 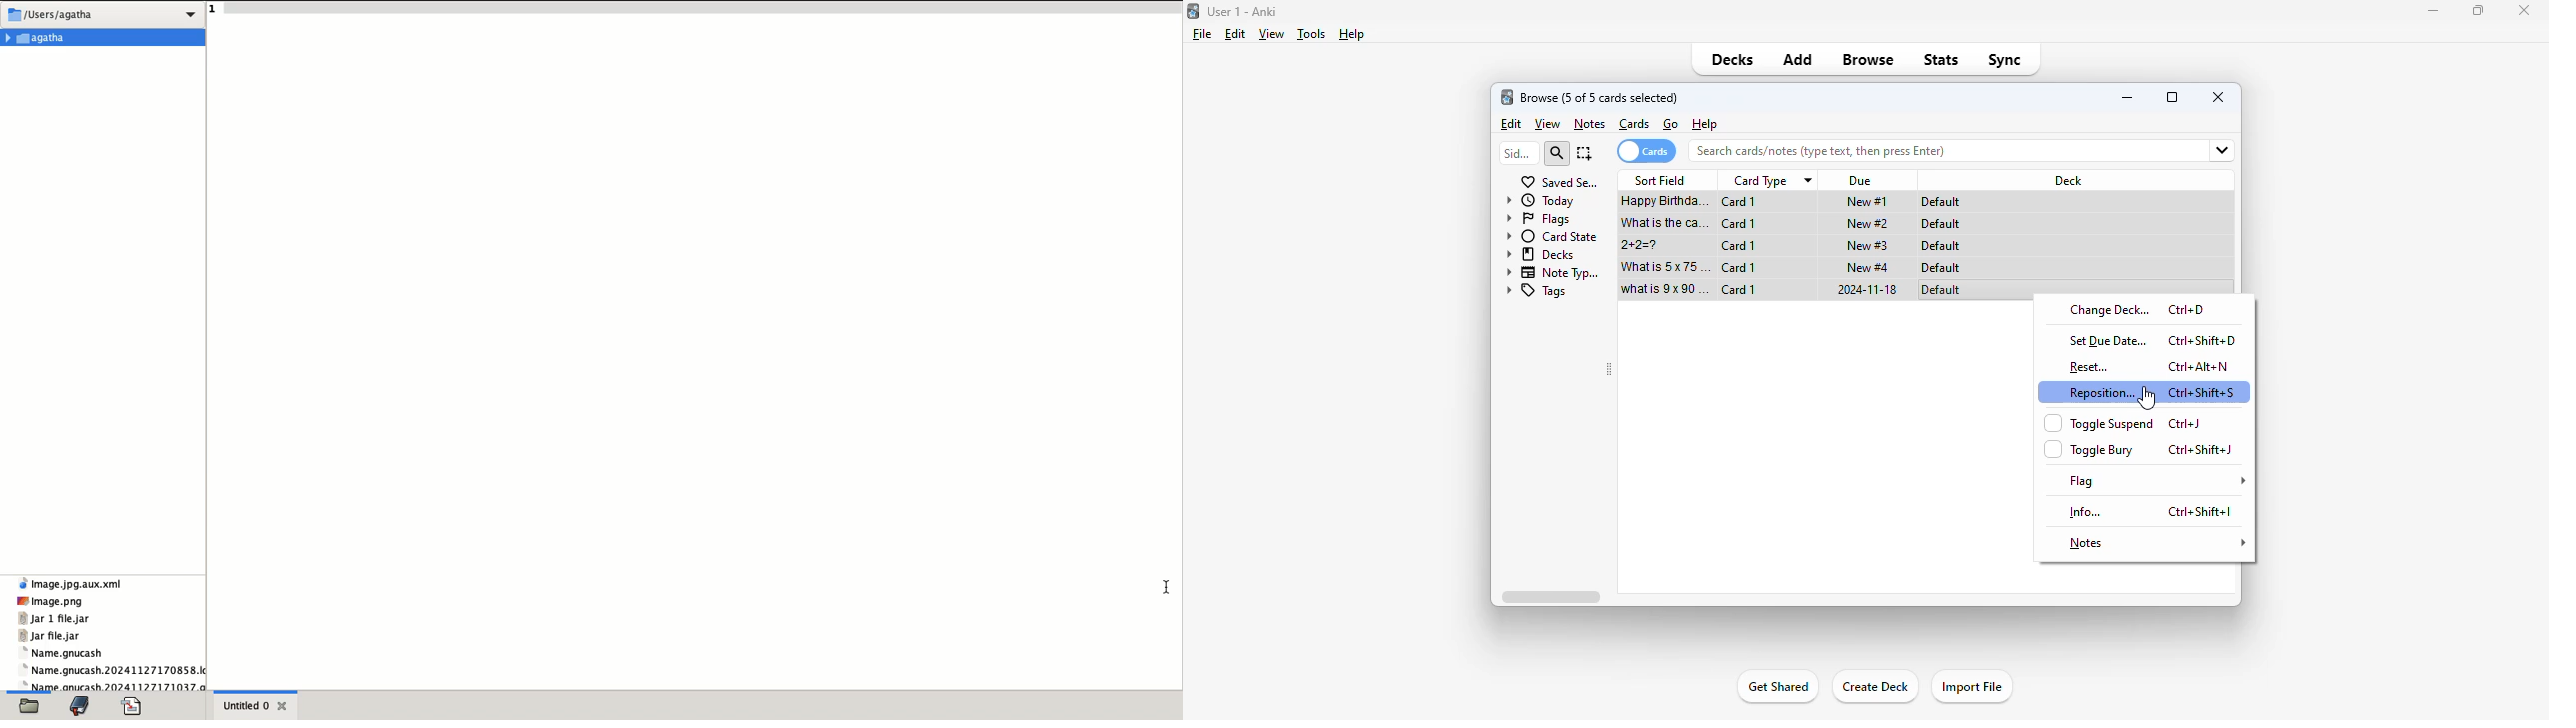 What do you see at coordinates (1922, 150) in the screenshot?
I see `search bar` at bounding box center [1922, 150].